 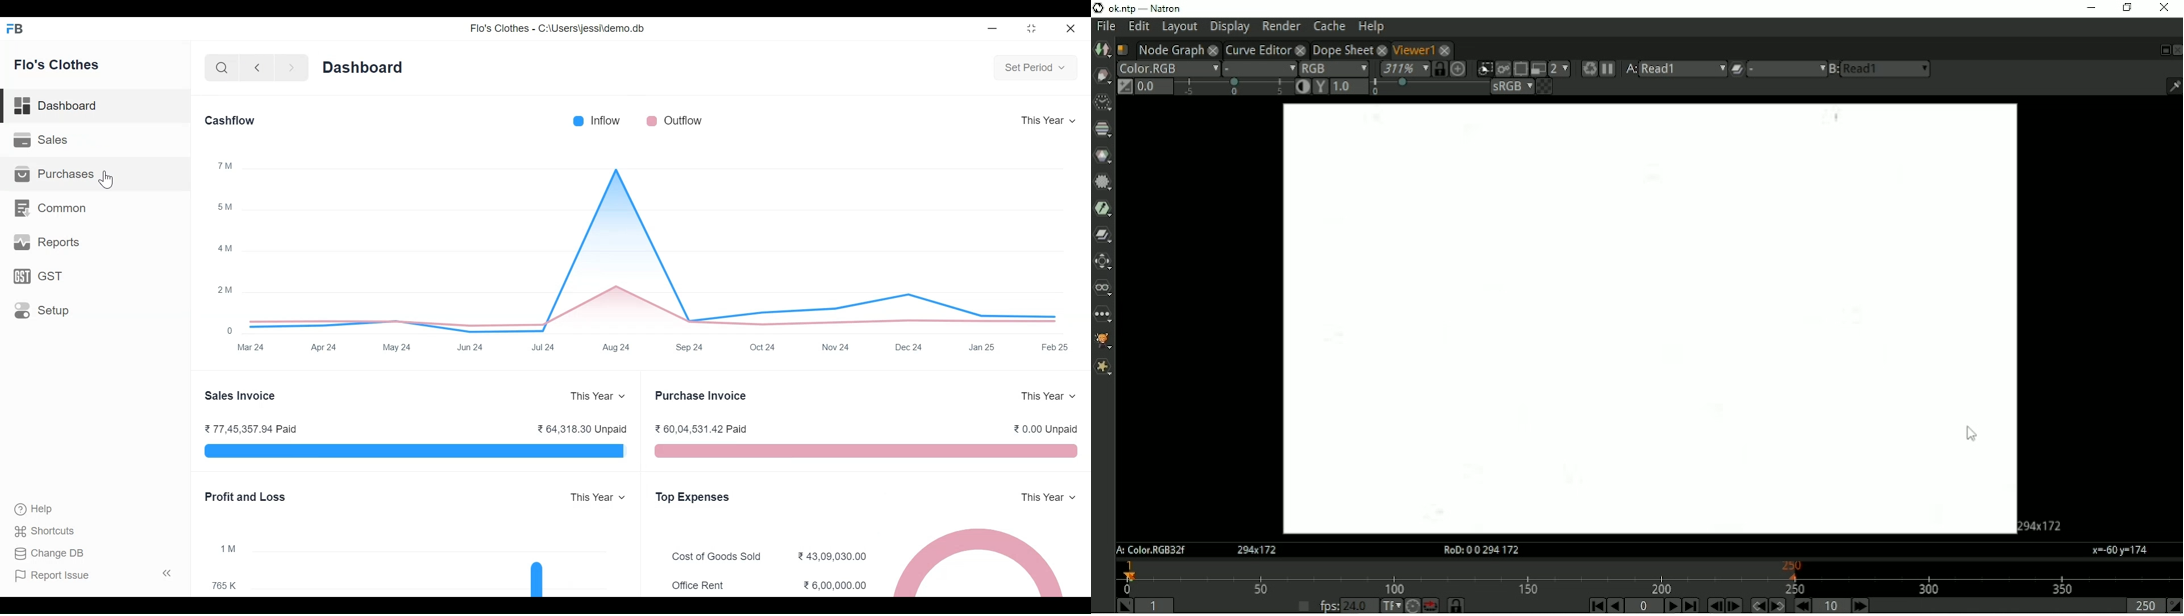 I want to click on Mar 24, so click(x=251, y=346).